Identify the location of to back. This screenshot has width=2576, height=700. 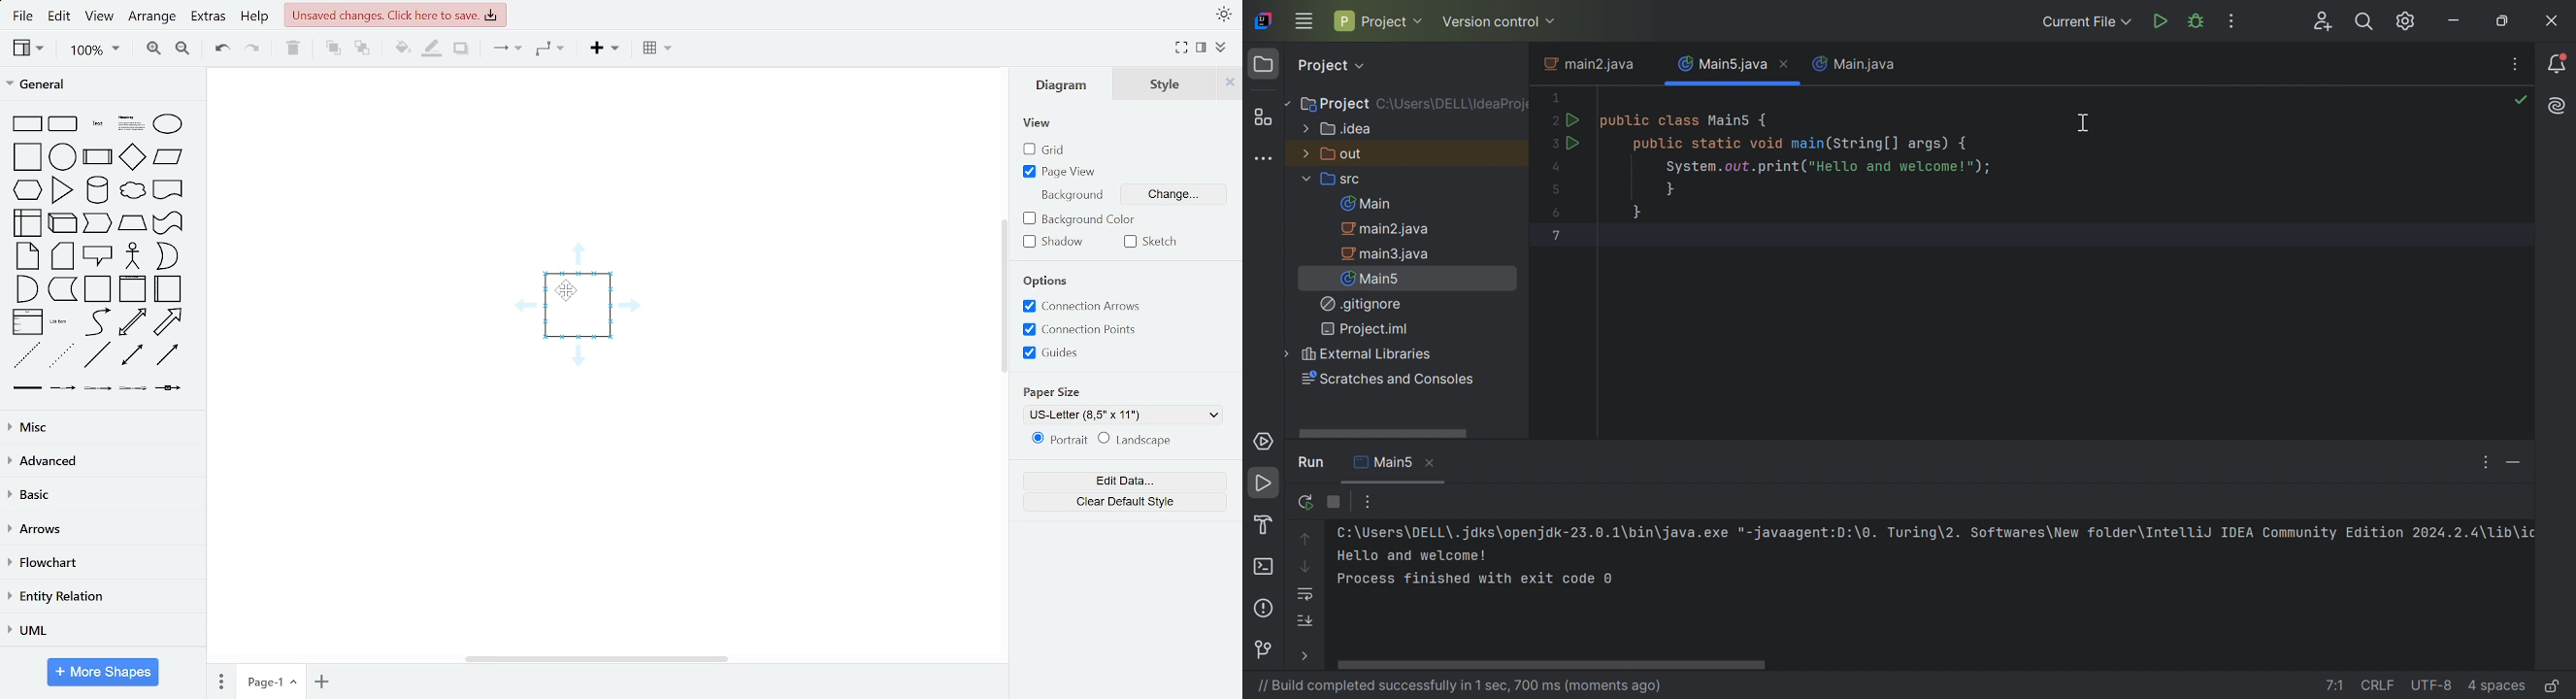
(361, 50).